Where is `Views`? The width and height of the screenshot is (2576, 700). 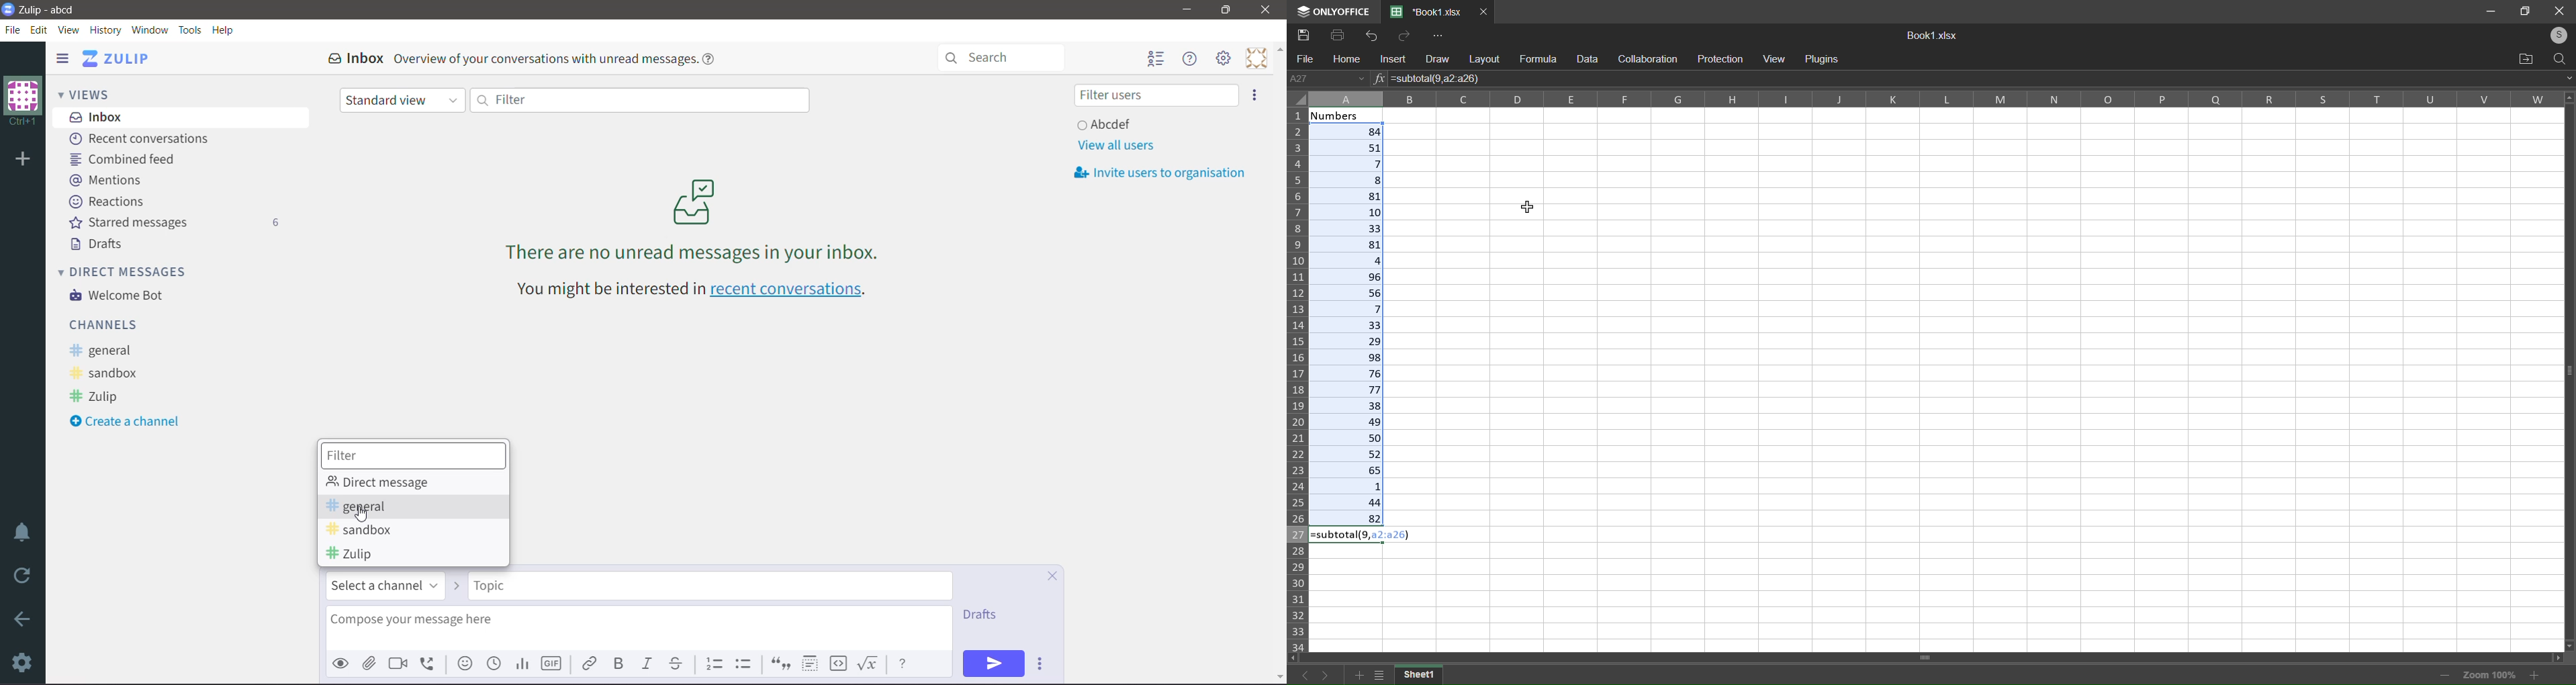
Views is located at coordinates (94, 93).